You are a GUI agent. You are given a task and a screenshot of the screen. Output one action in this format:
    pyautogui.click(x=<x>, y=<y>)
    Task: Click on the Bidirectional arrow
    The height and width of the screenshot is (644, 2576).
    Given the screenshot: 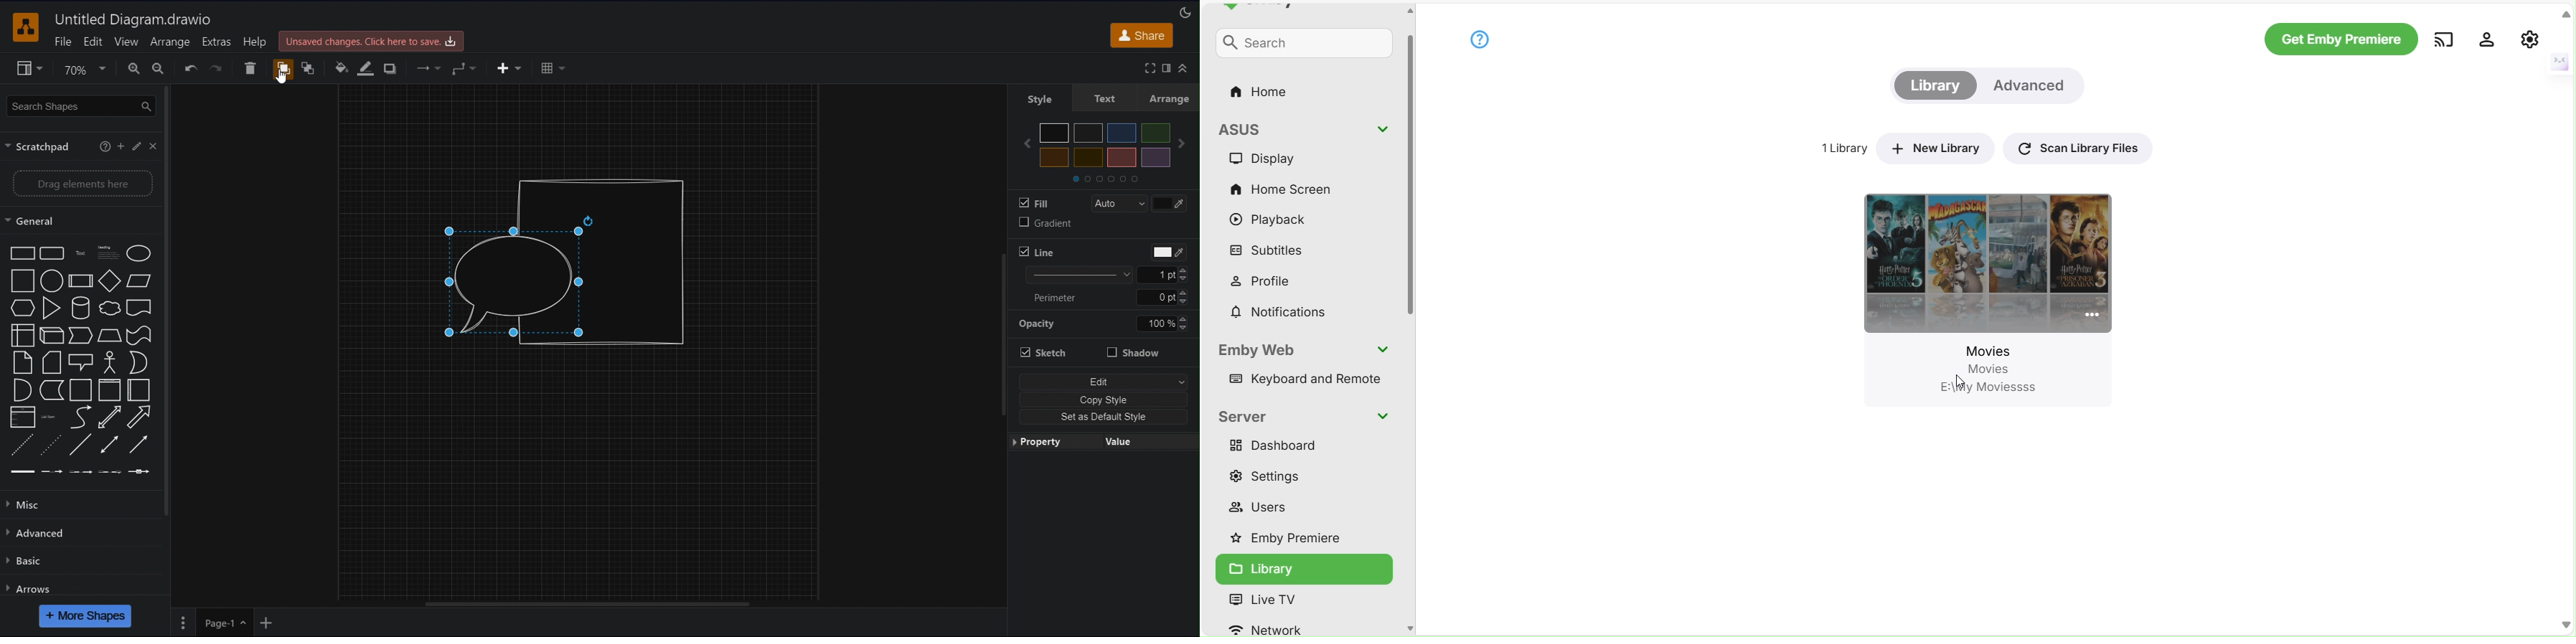 What is the action you would take?
    pyautogui.click(x=109, y=417)
    